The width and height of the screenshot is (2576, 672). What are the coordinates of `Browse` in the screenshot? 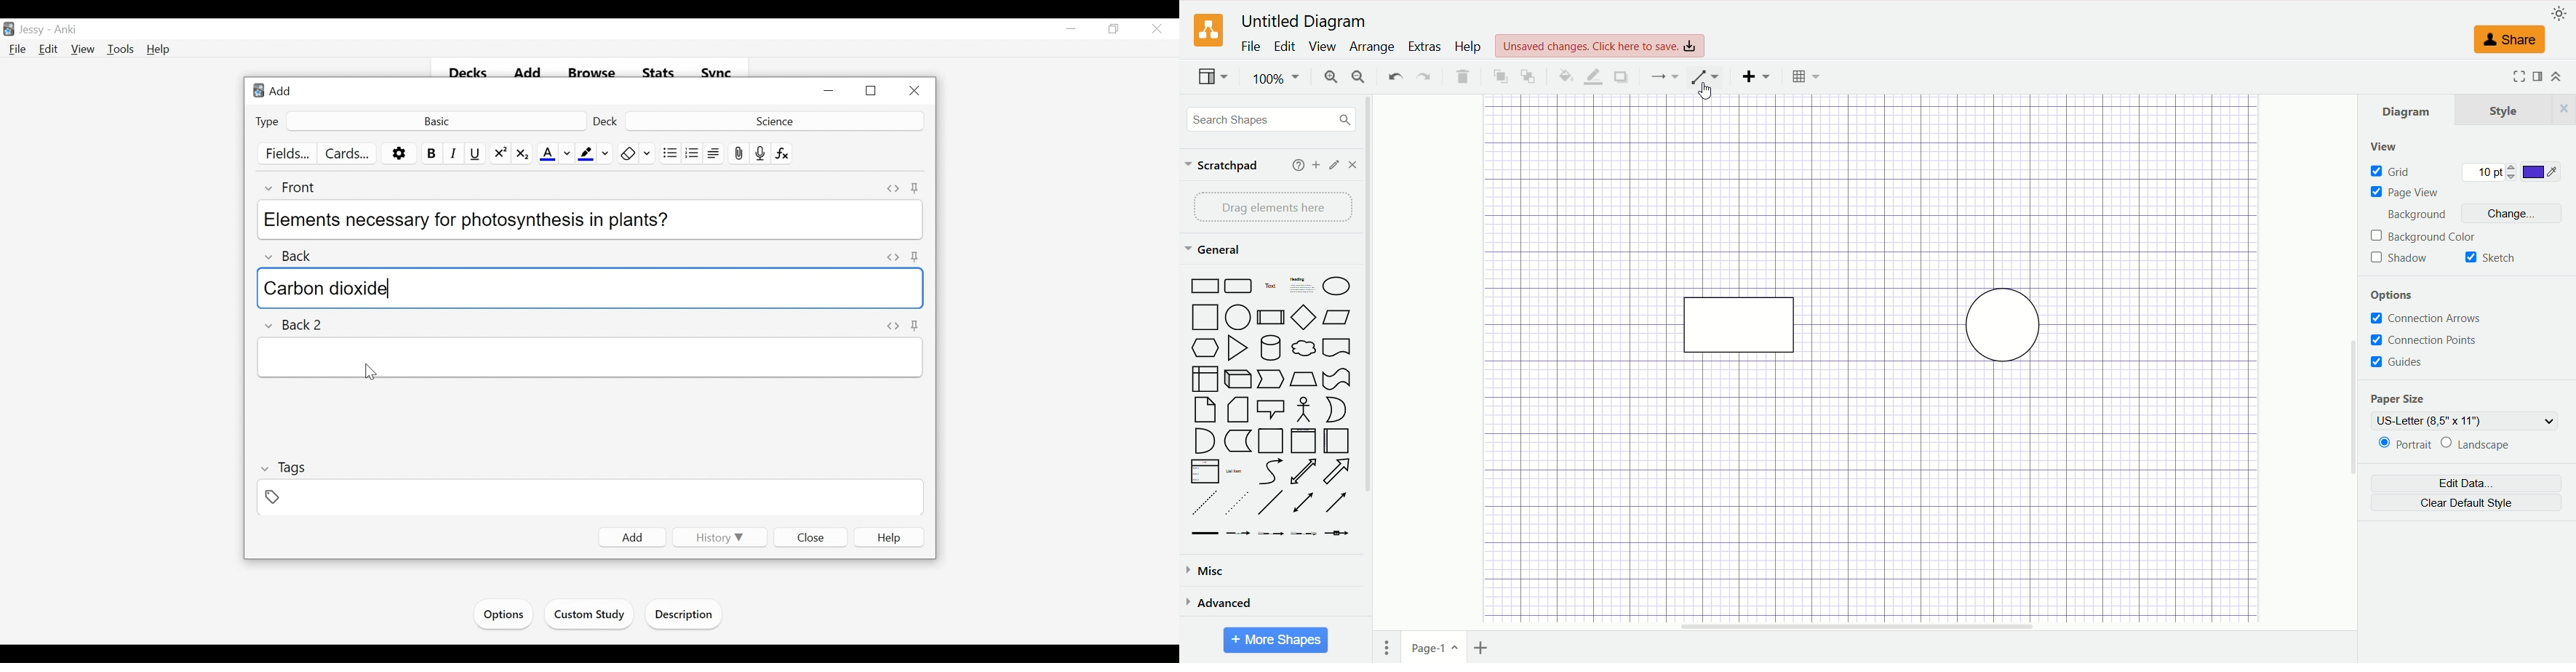 It's located at (594, 74).